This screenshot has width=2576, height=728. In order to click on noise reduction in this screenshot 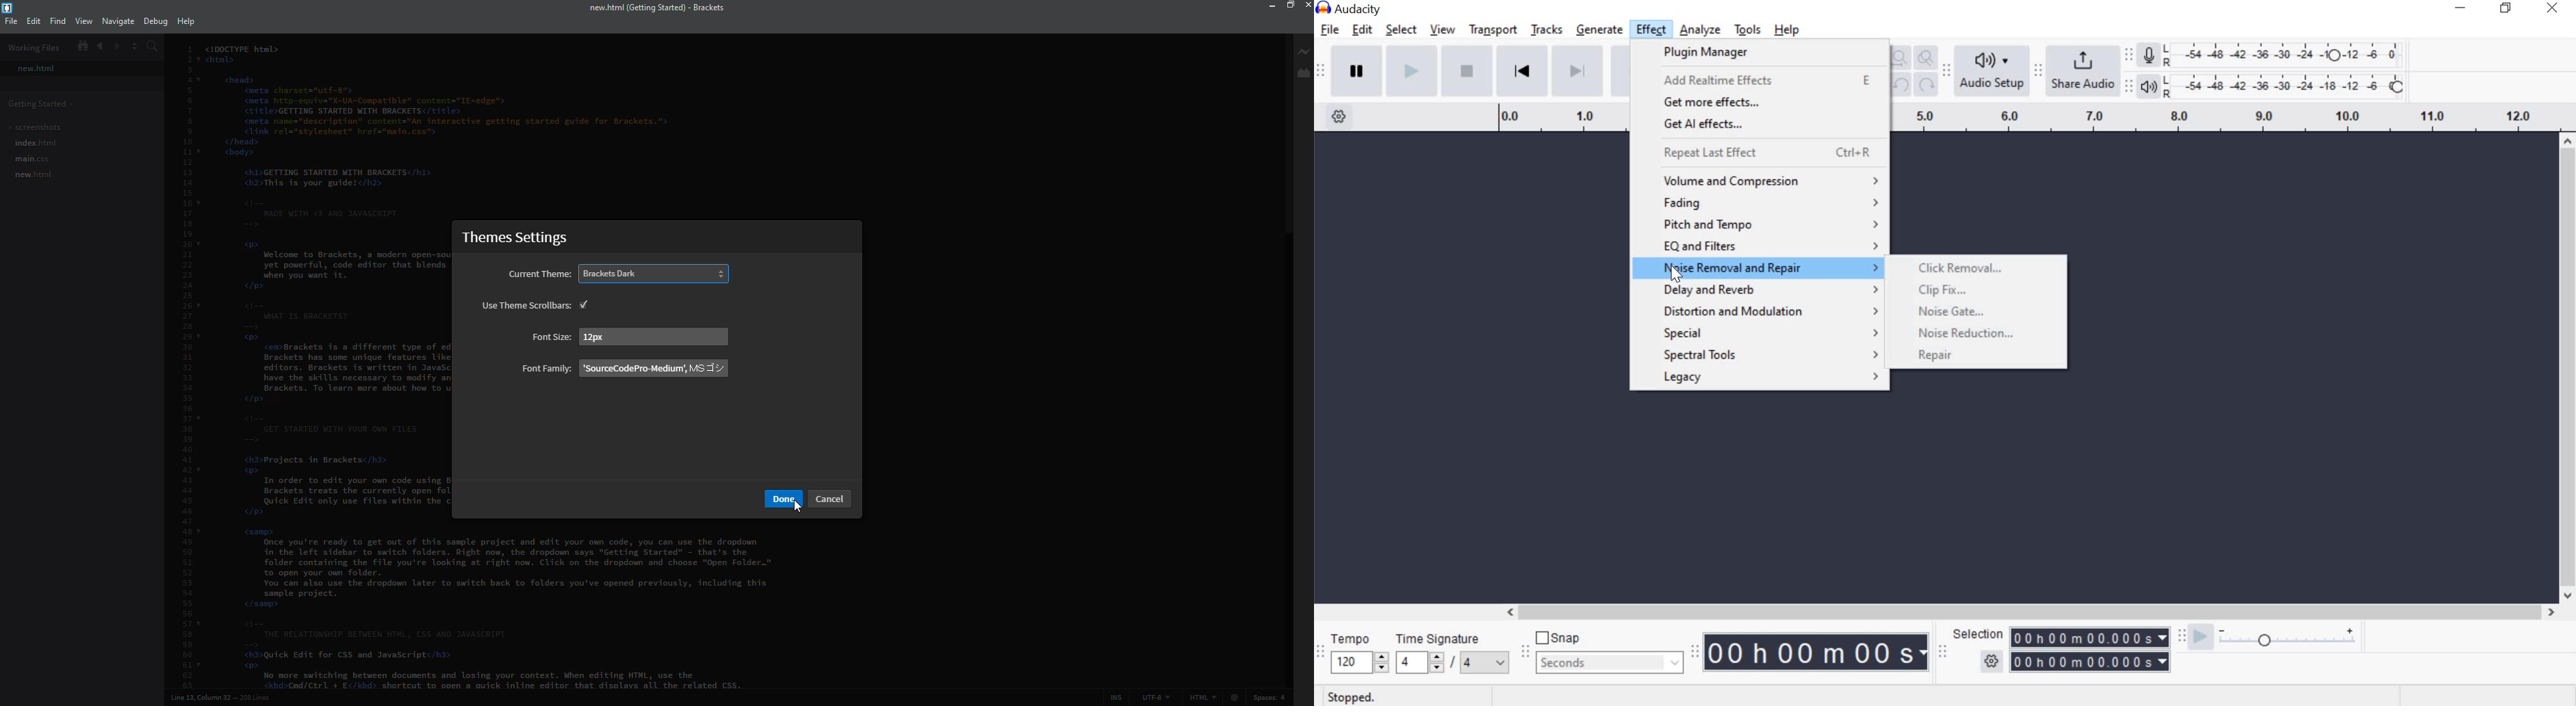, I will do `click(1974, 334)`.